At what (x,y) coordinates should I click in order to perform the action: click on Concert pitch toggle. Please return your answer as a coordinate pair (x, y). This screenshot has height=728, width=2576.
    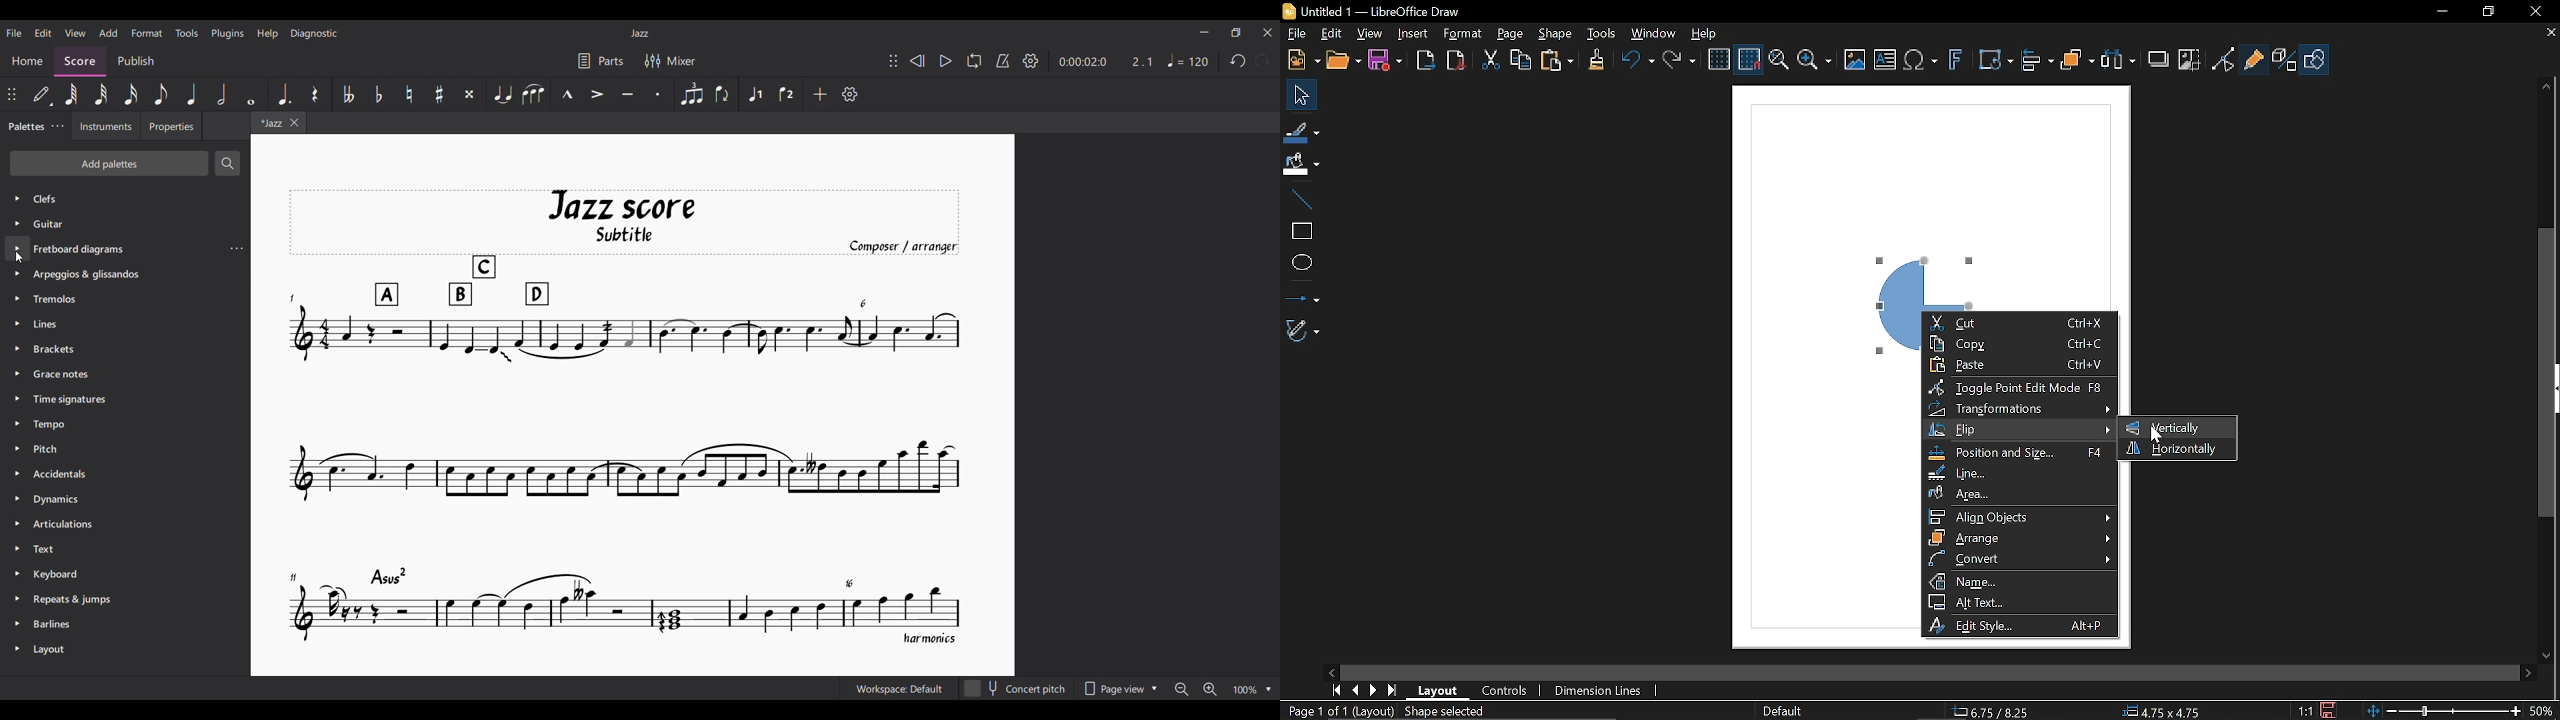
    Looking at the image, I should click on (1016, 689).